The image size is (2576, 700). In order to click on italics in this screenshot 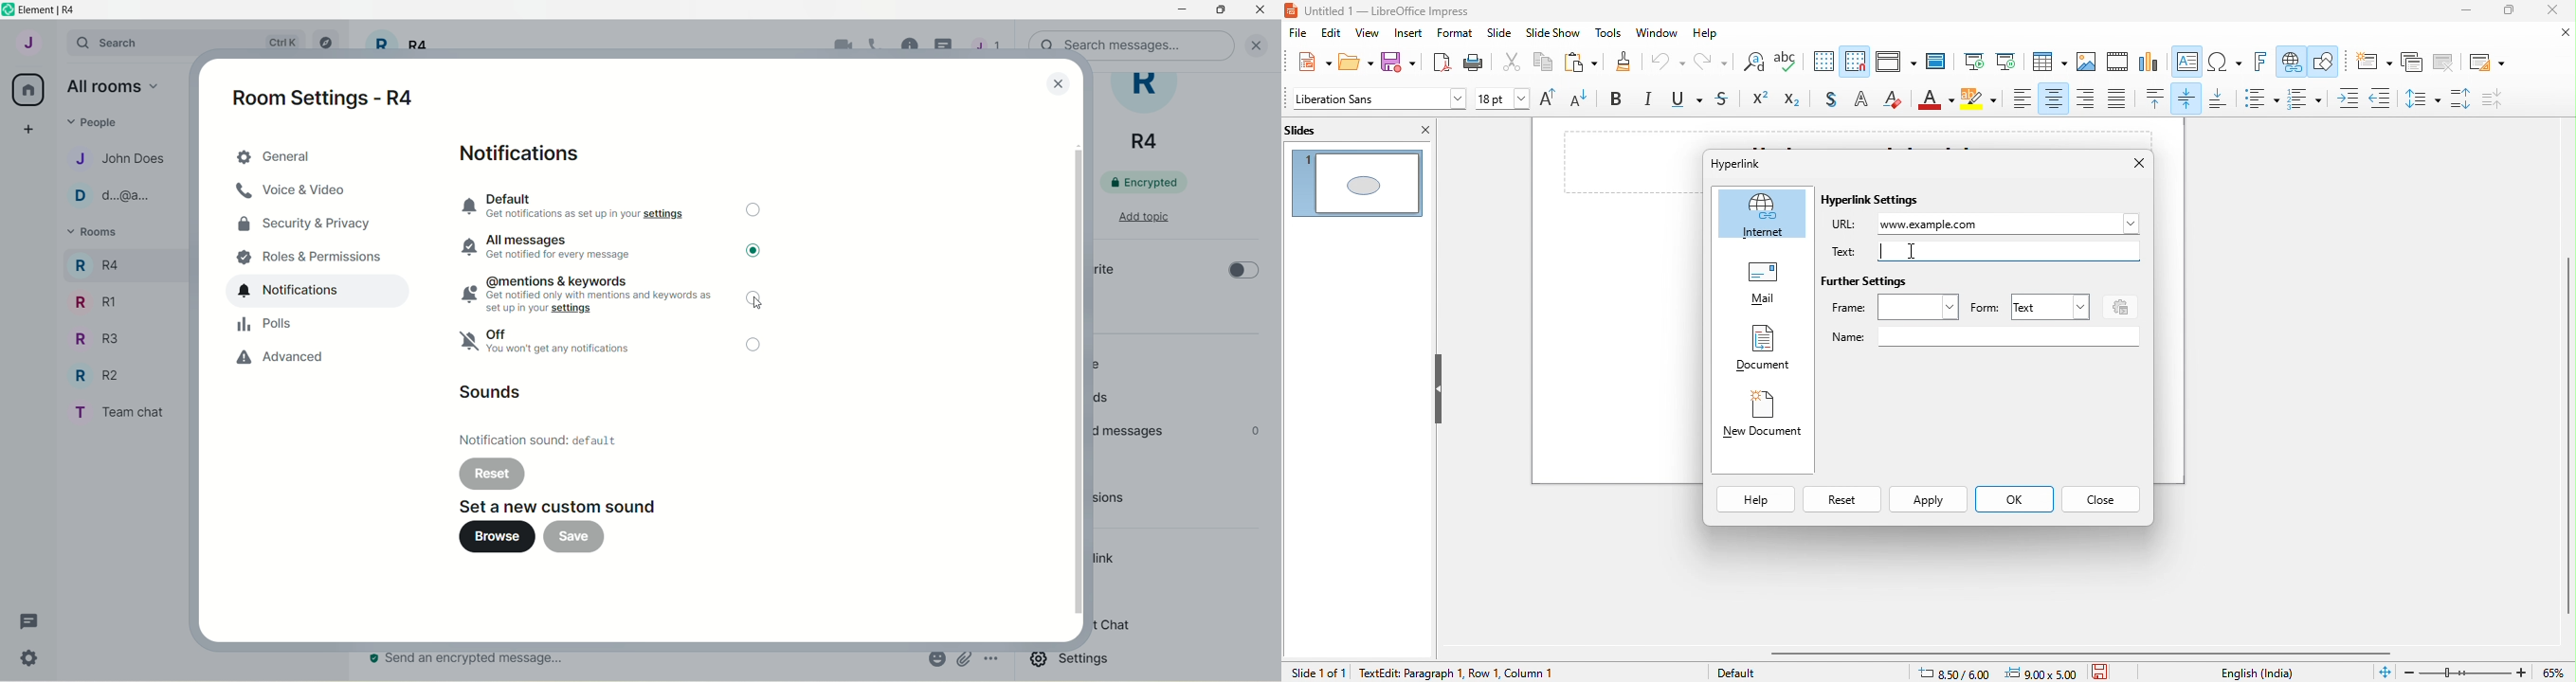, I will do `click(1650, 100)`.